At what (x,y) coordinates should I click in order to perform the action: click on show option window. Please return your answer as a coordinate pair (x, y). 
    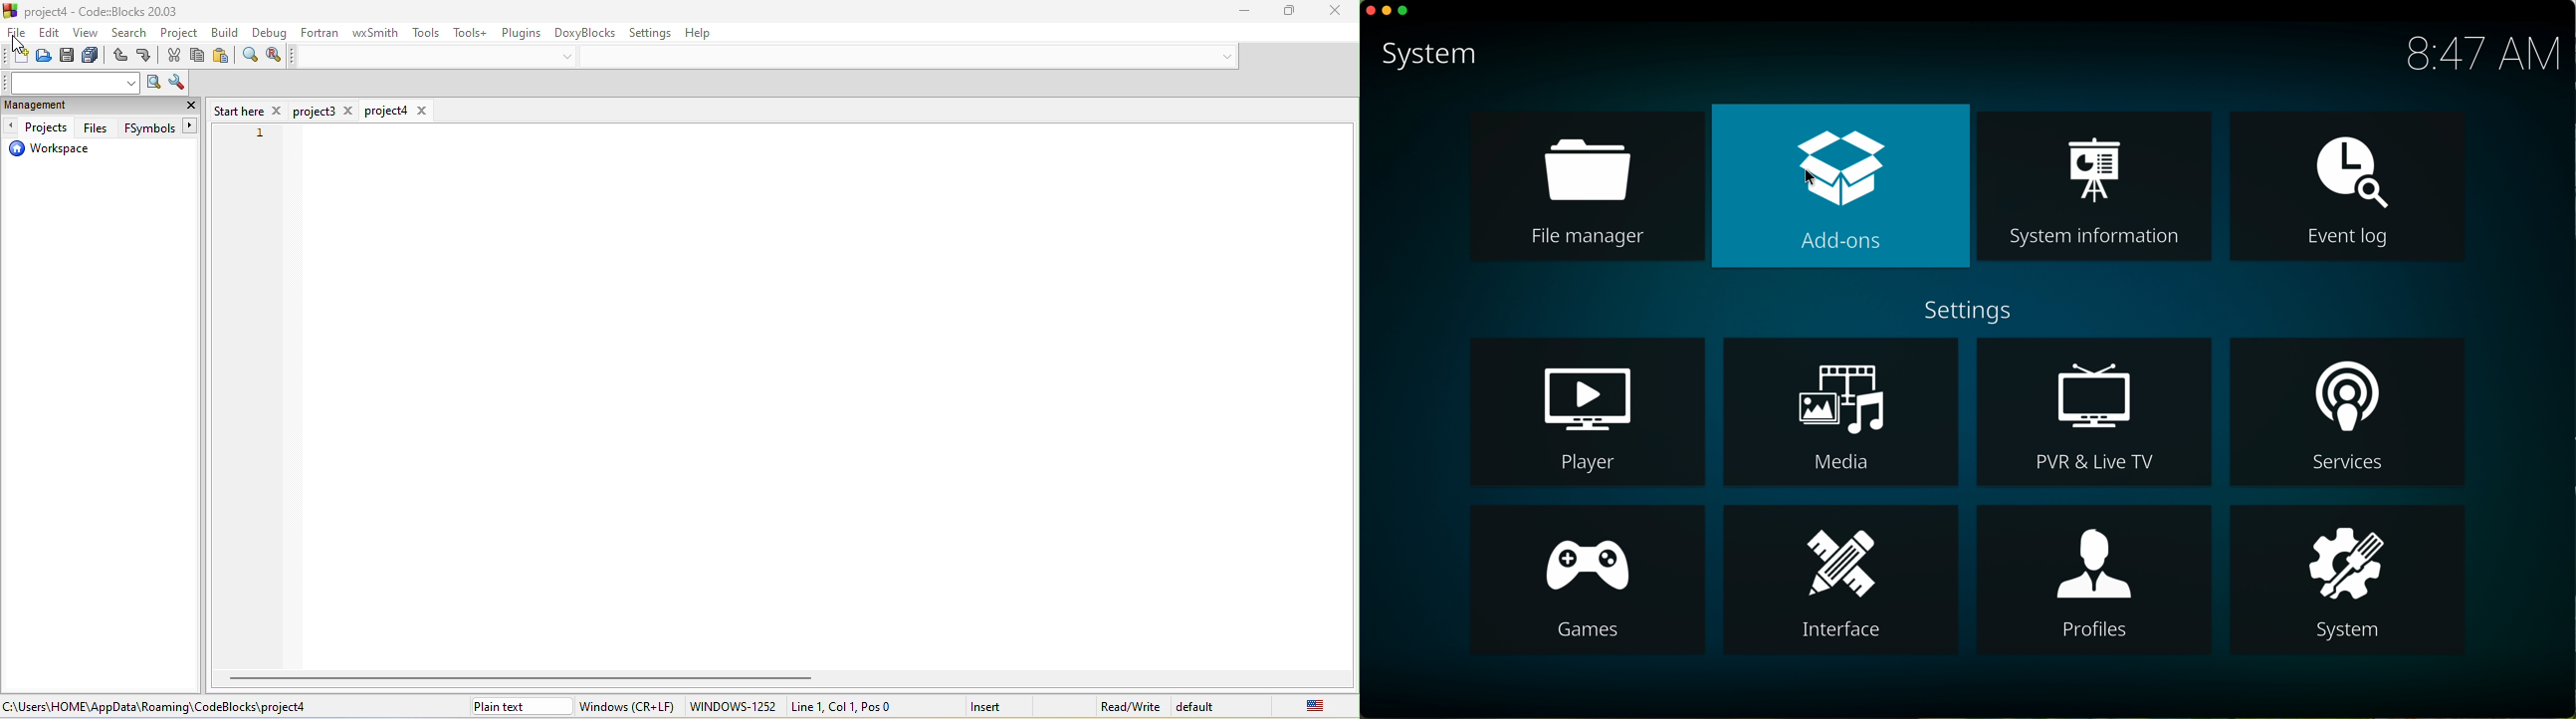
    Looking at the image, I should click on (173, 83).